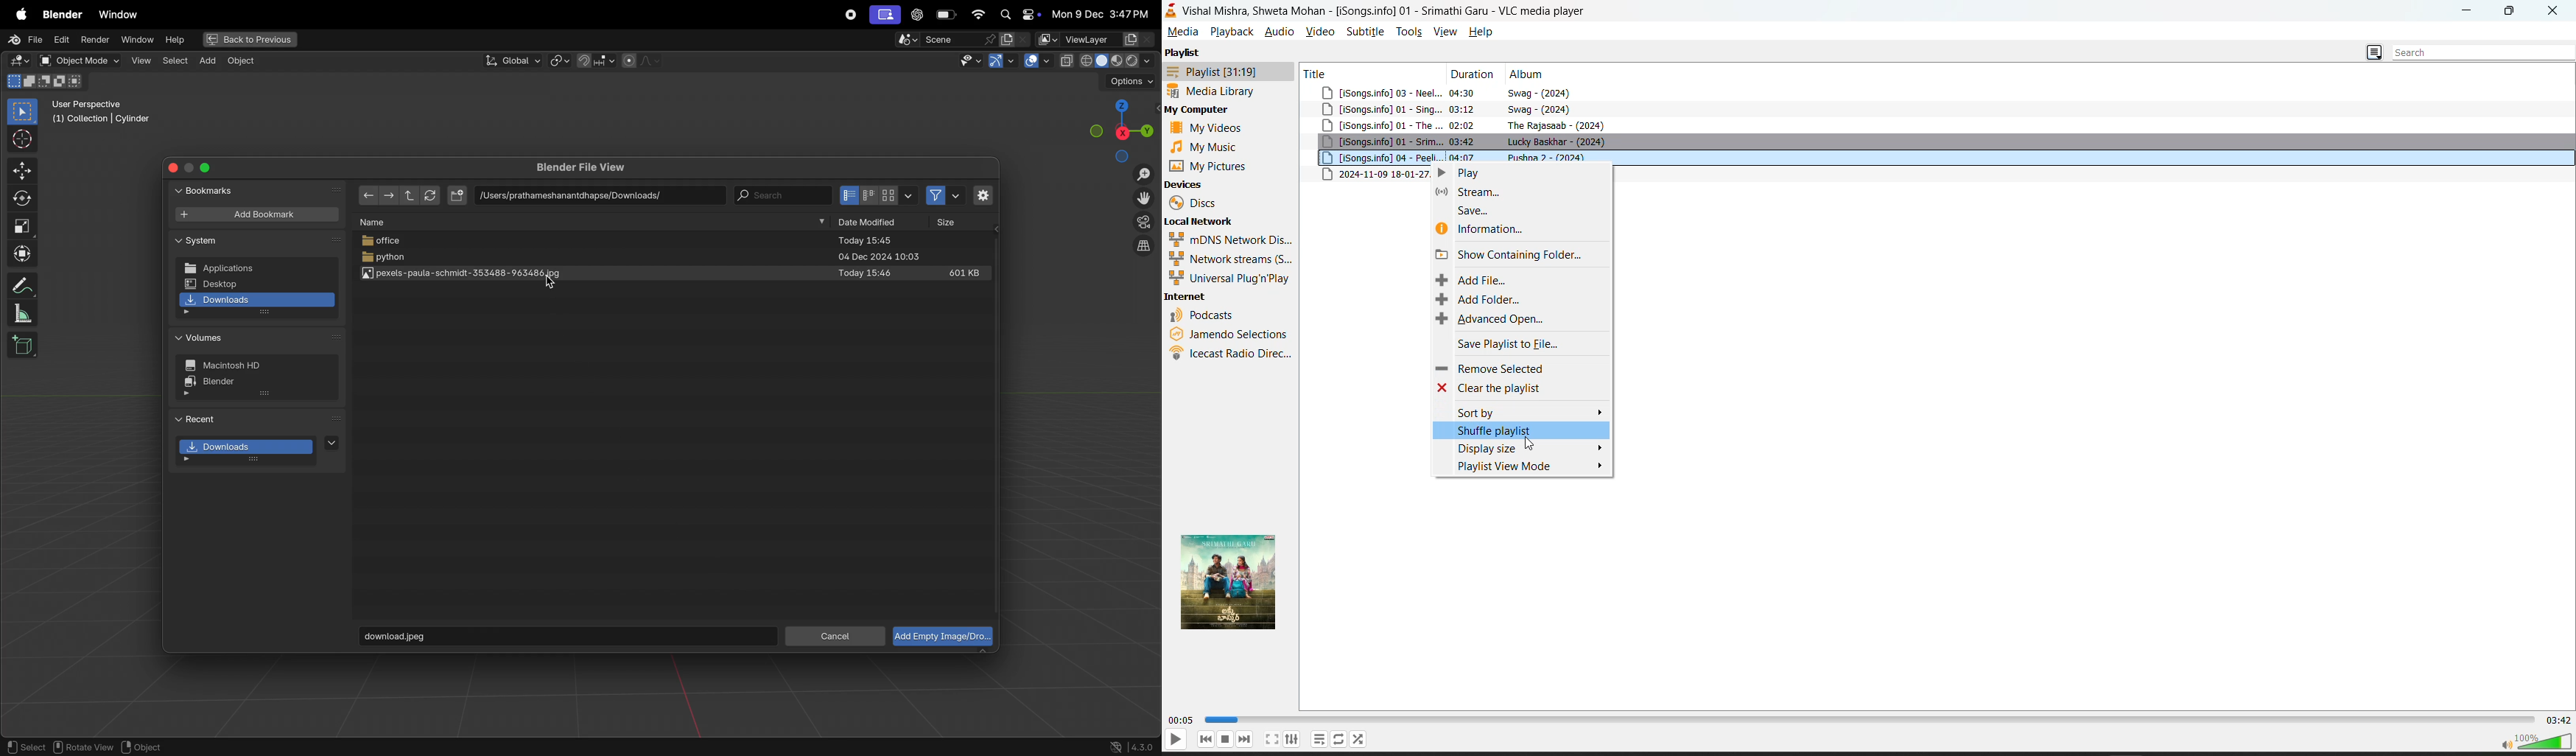 The image size is (2576, 756). What do you see at coordinates (1366, 32) in the screenshot?
I see `subtitle` at bounding box center [1366, 32].